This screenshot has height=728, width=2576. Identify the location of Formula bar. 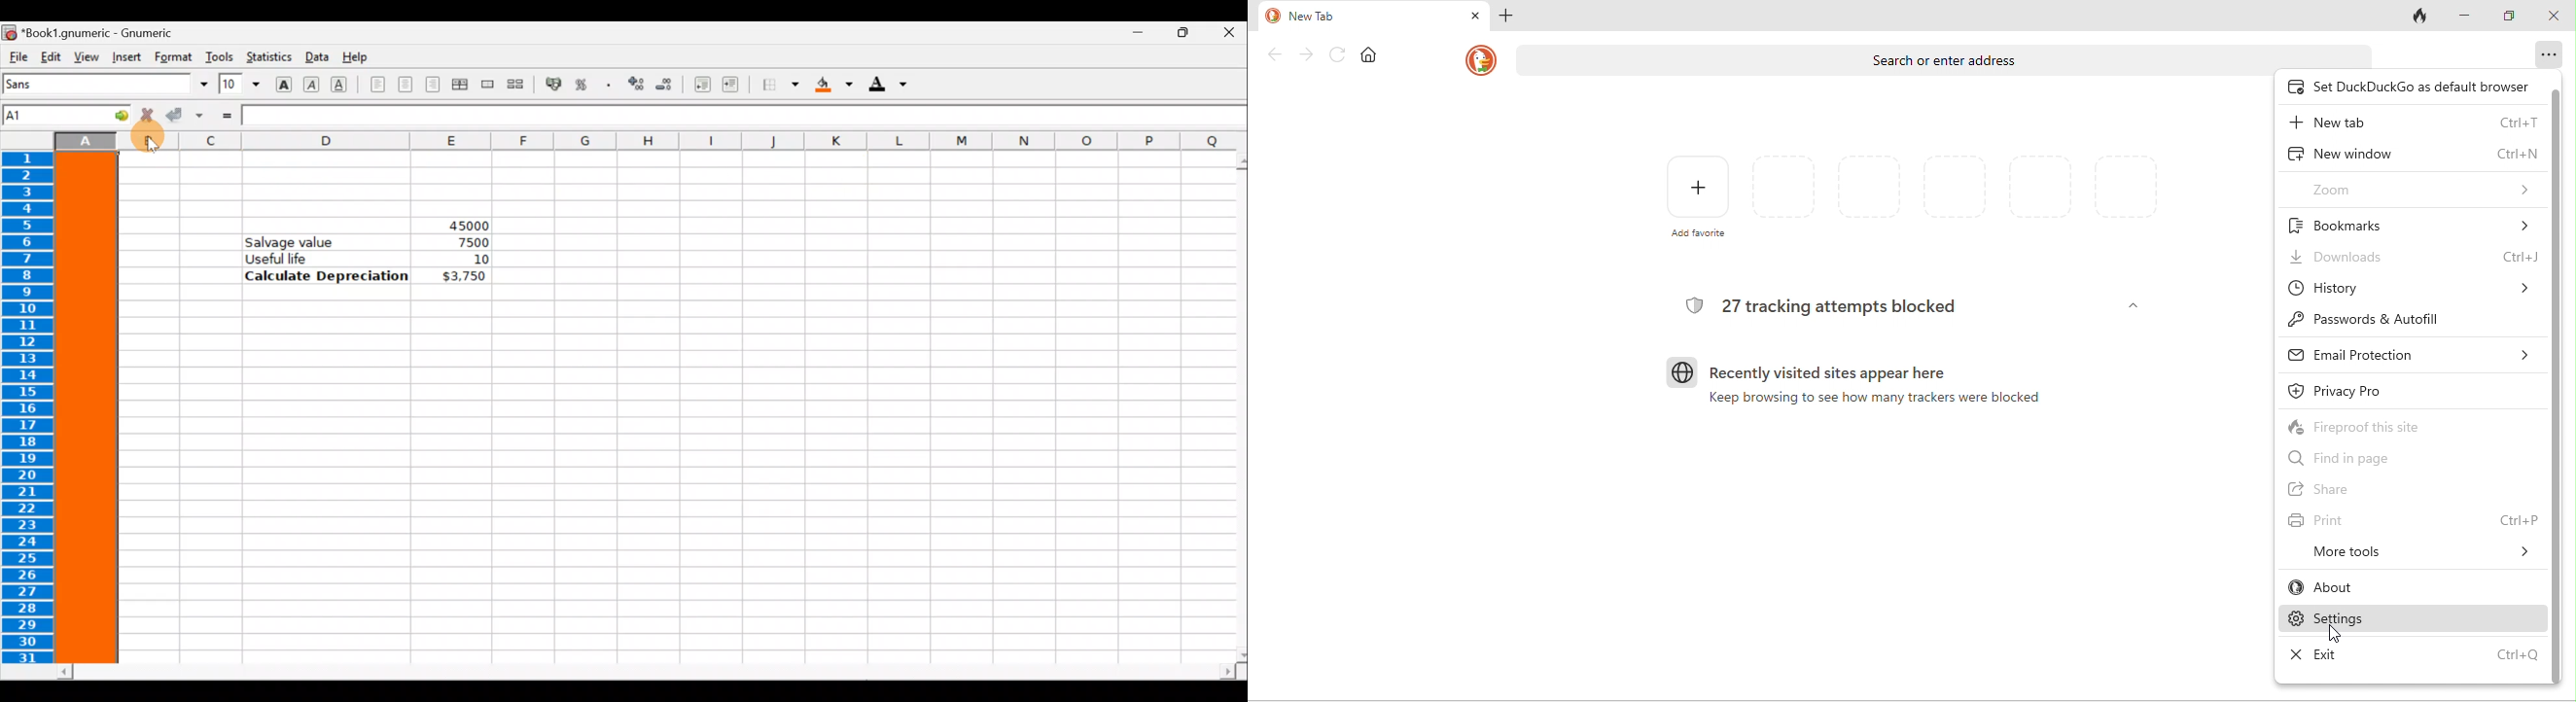
(740, 114).